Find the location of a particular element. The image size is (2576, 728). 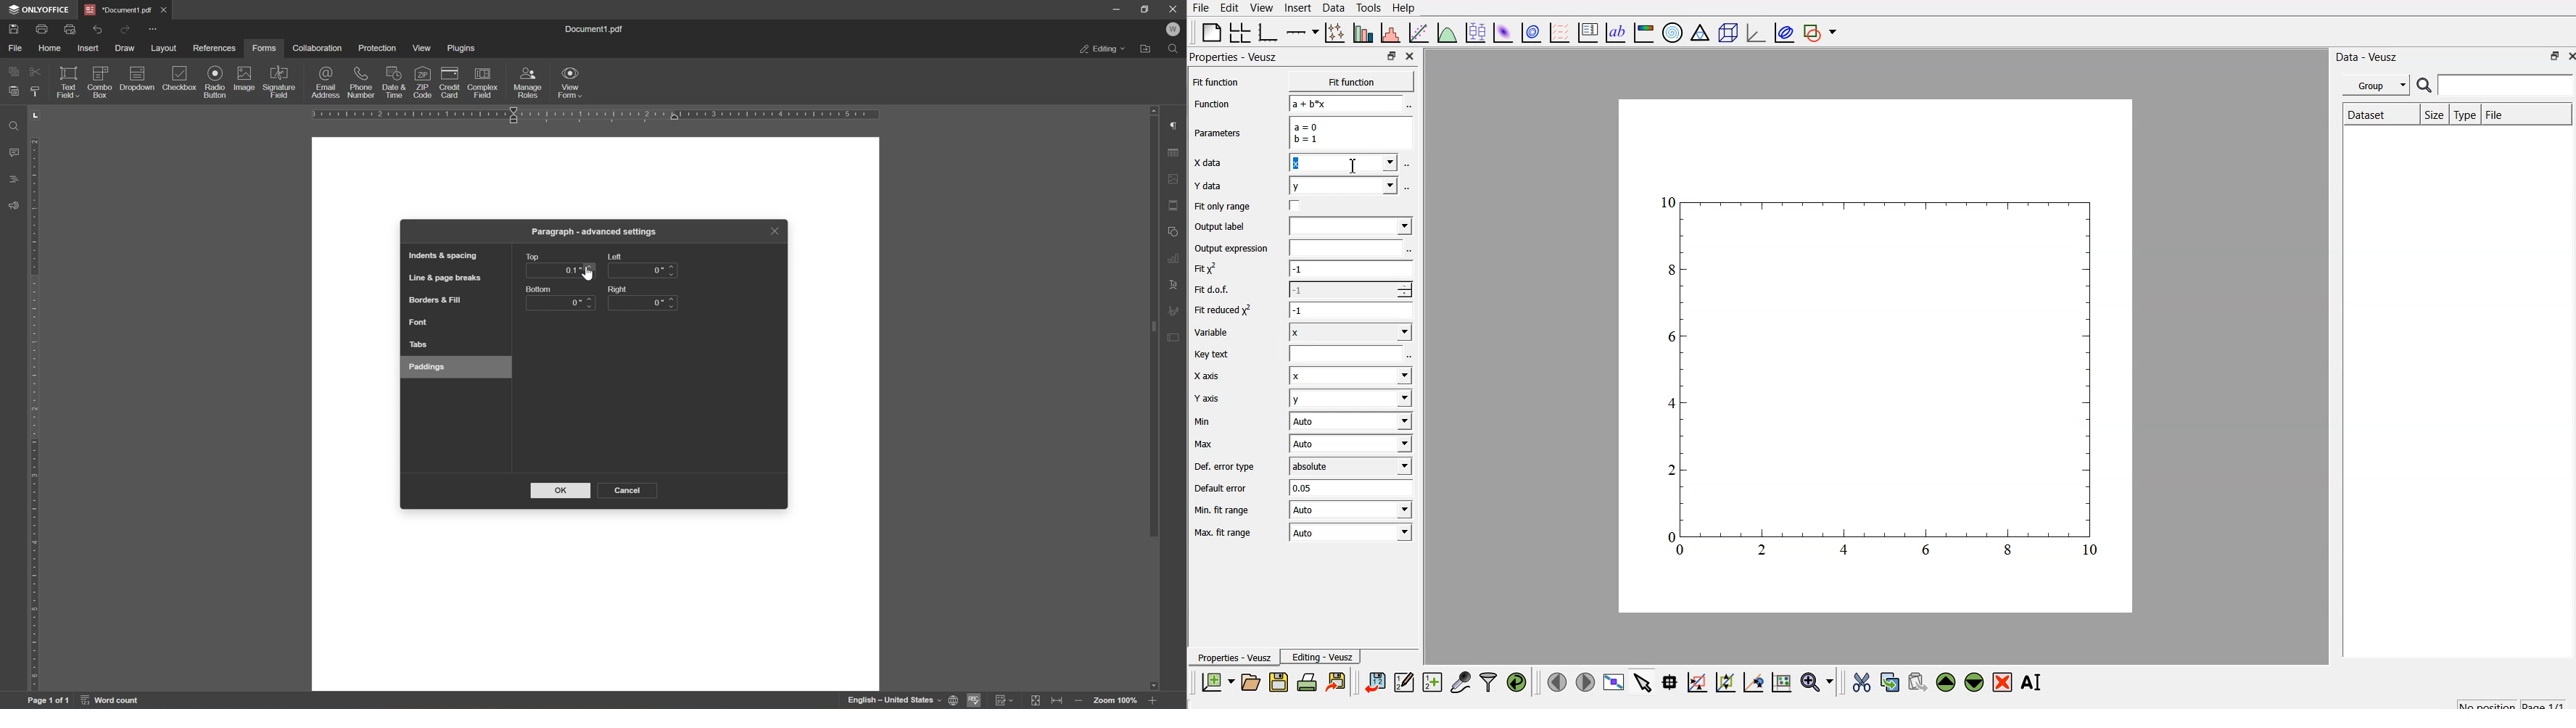

indents & spacing is located at coordinates (443, 256).